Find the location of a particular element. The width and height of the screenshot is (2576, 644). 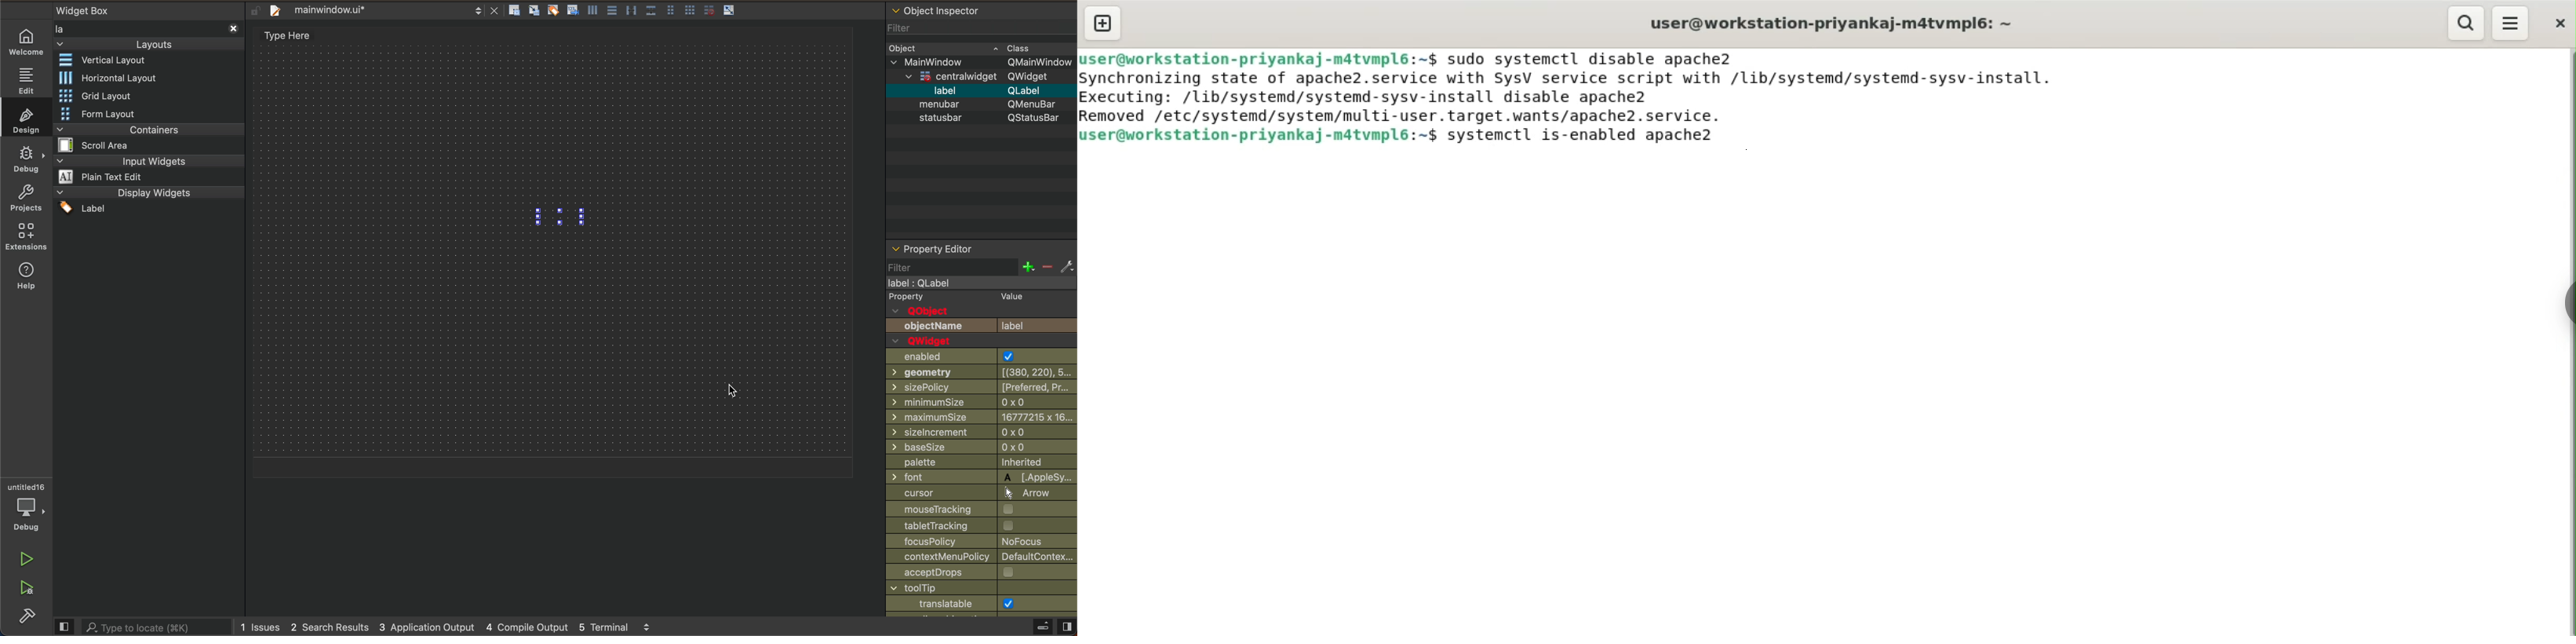

tablet is located at coordinates (983, 527).